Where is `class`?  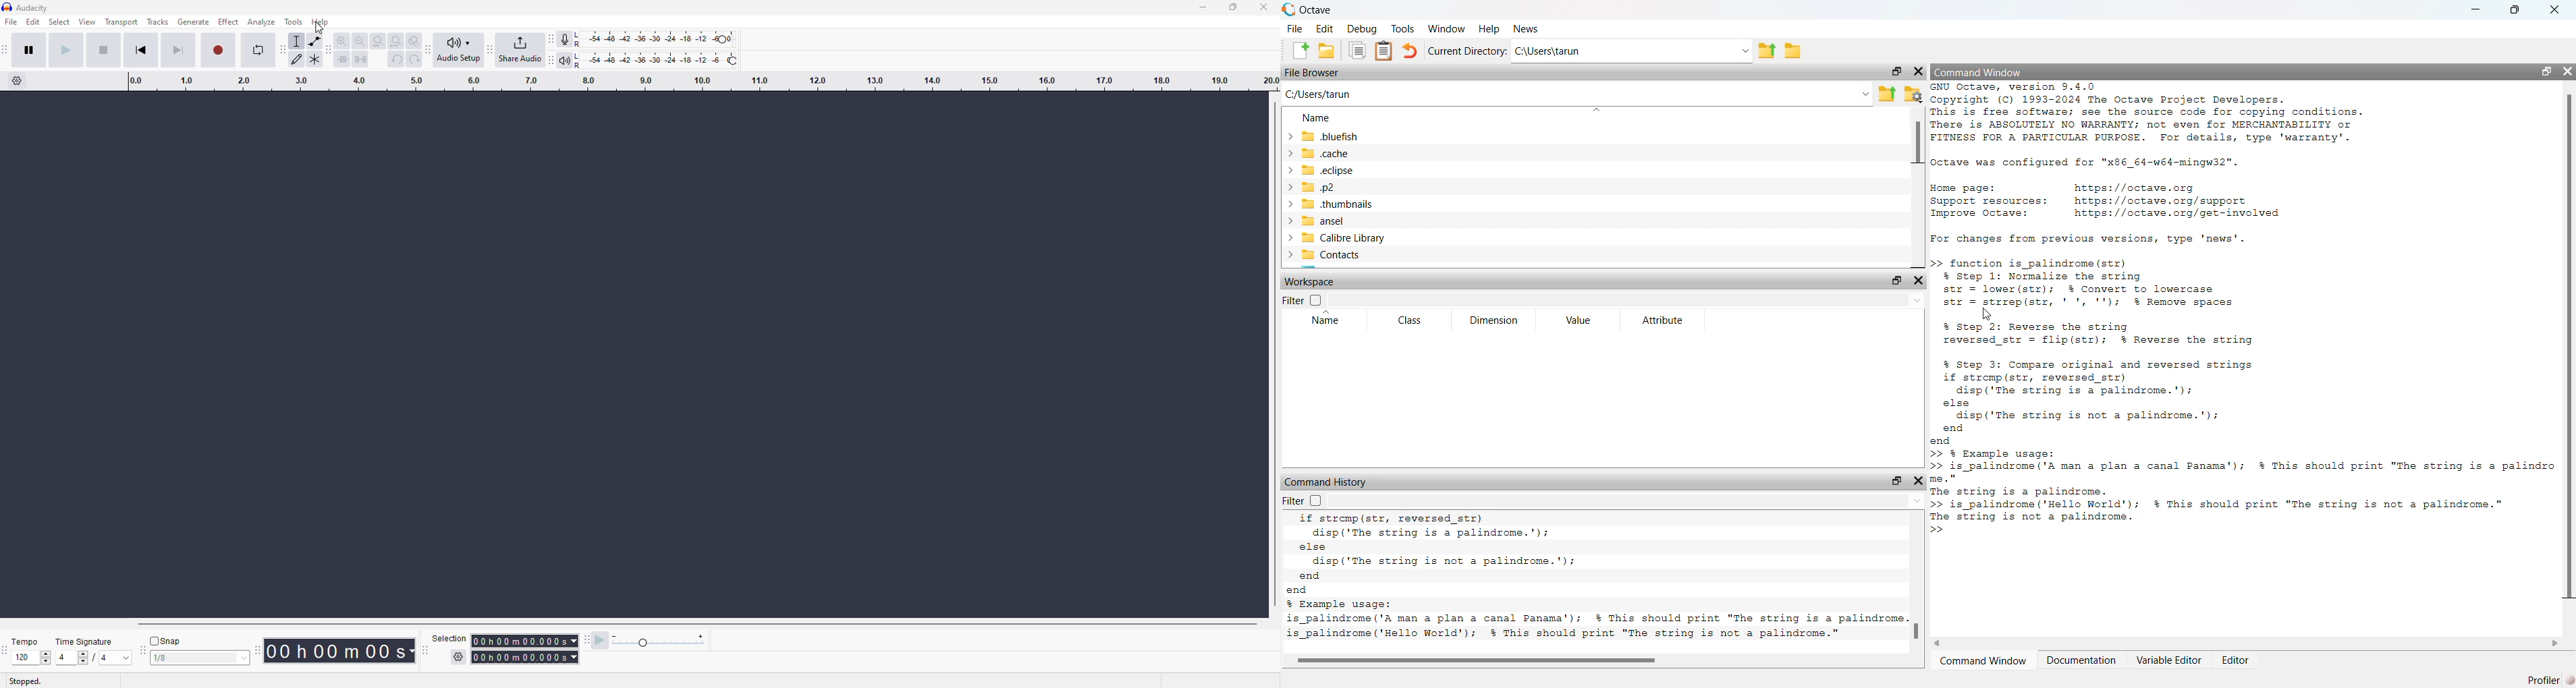
class is located at coordinates (1410, 320).